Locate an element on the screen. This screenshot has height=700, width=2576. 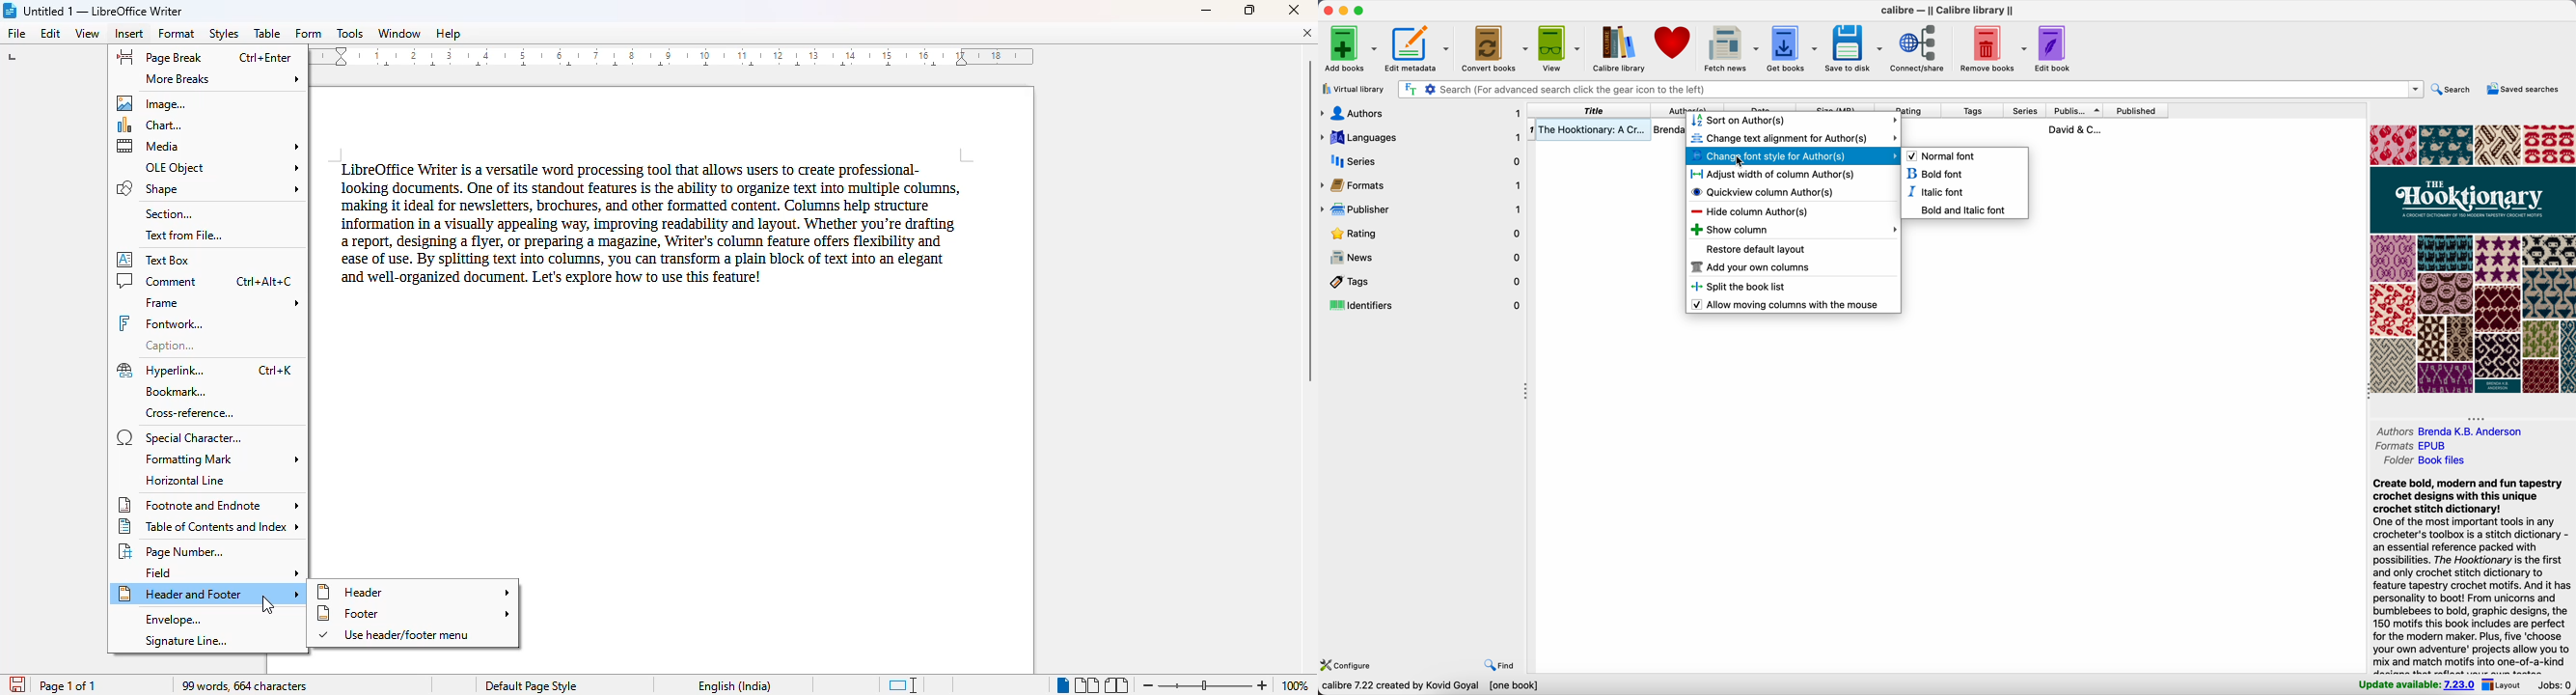
hide column author(s) is located at coordinates (1749, 211).